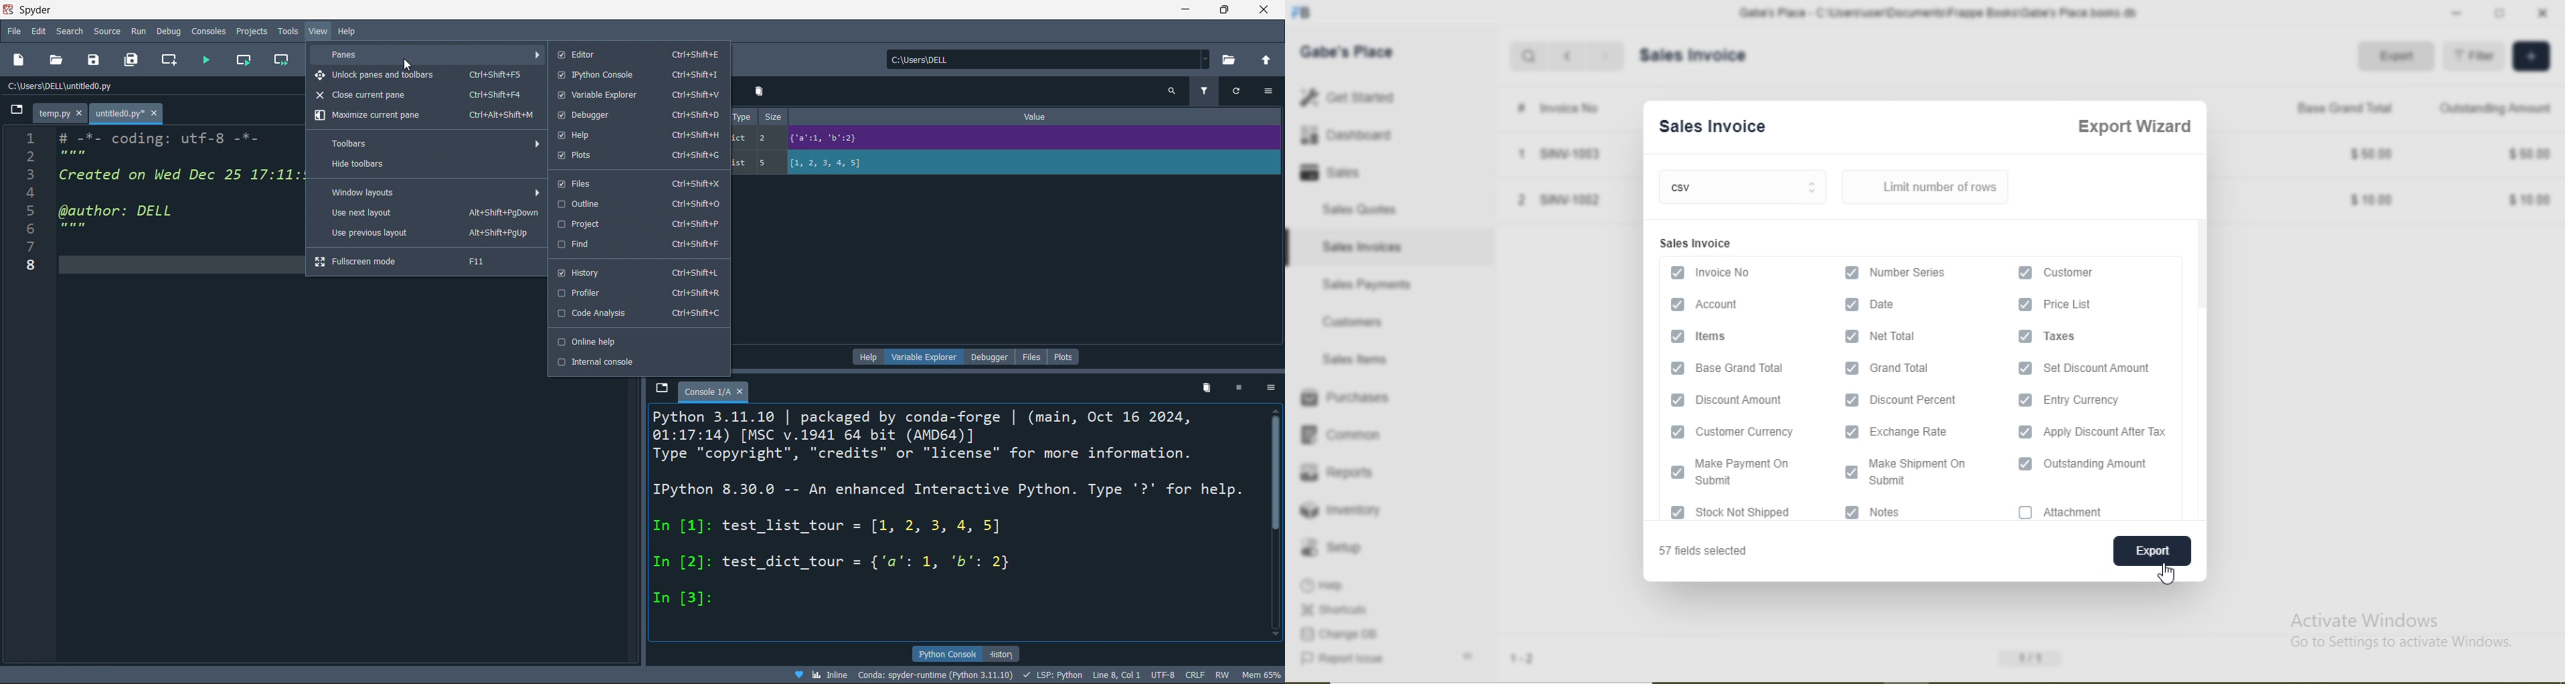  Describe the element at coordinates (2401, 57) in the screenshot. I see `Export` at that location.